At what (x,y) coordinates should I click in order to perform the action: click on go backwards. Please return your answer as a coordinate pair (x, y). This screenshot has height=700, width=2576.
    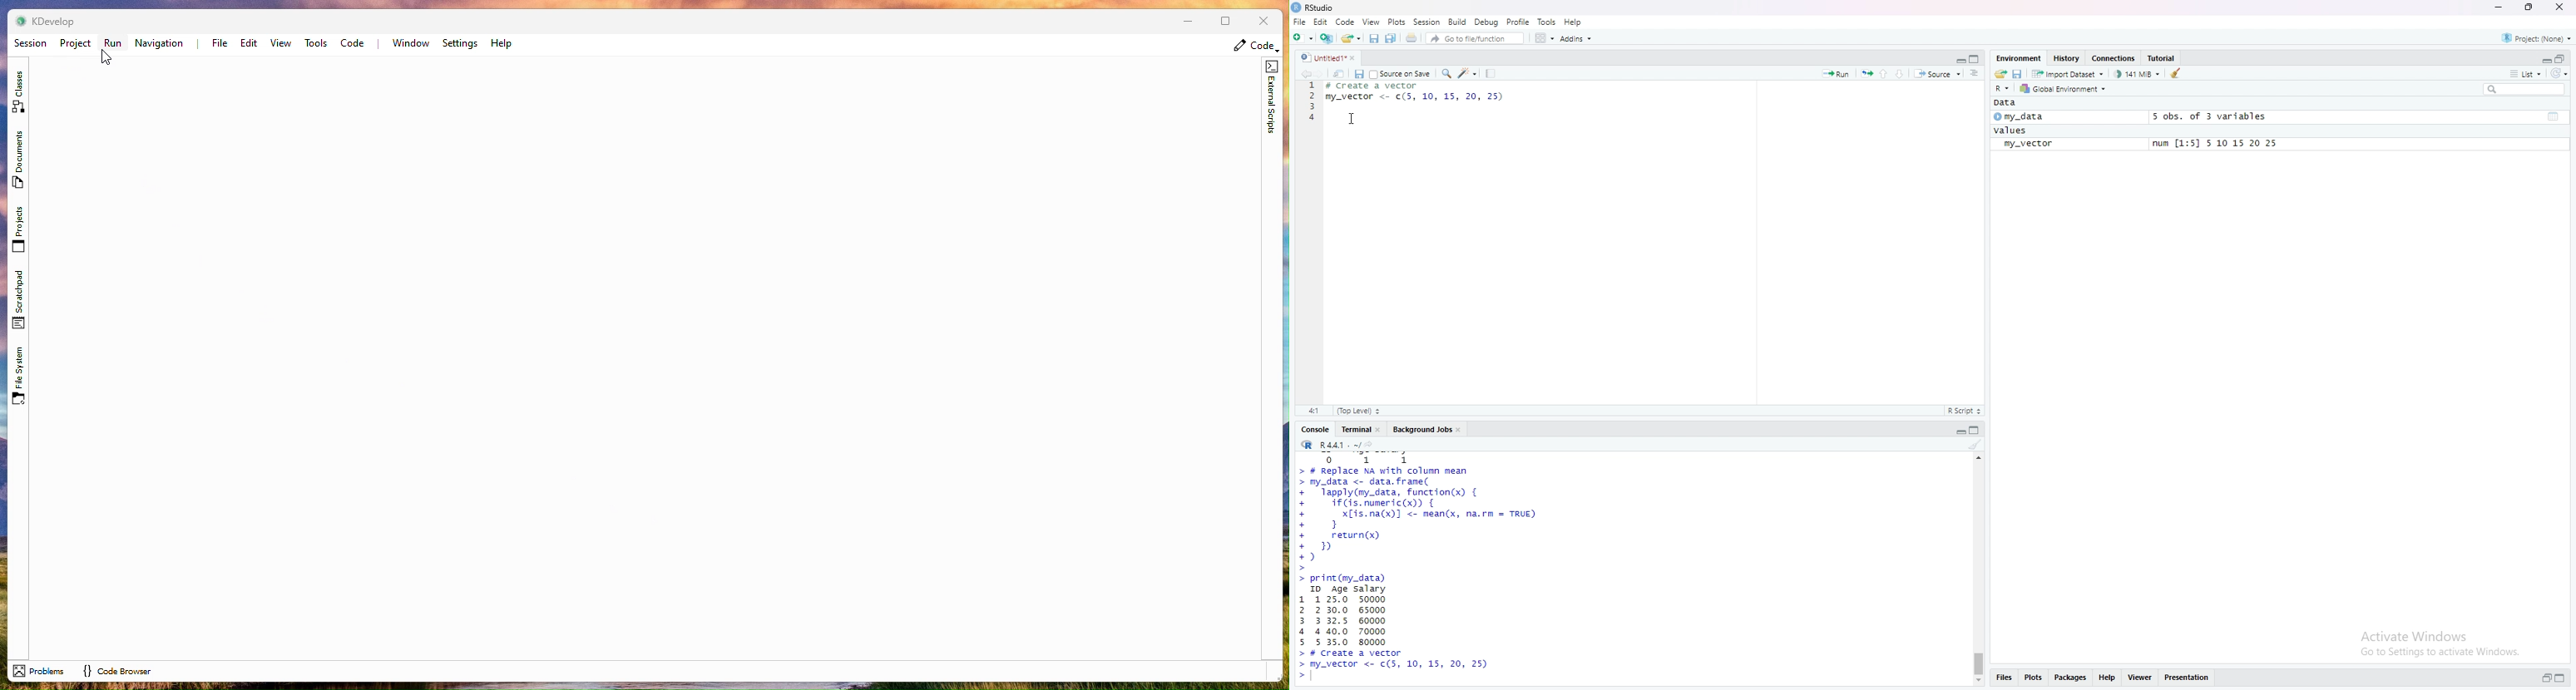
    Looking at the image, I should click on (1304, 74).